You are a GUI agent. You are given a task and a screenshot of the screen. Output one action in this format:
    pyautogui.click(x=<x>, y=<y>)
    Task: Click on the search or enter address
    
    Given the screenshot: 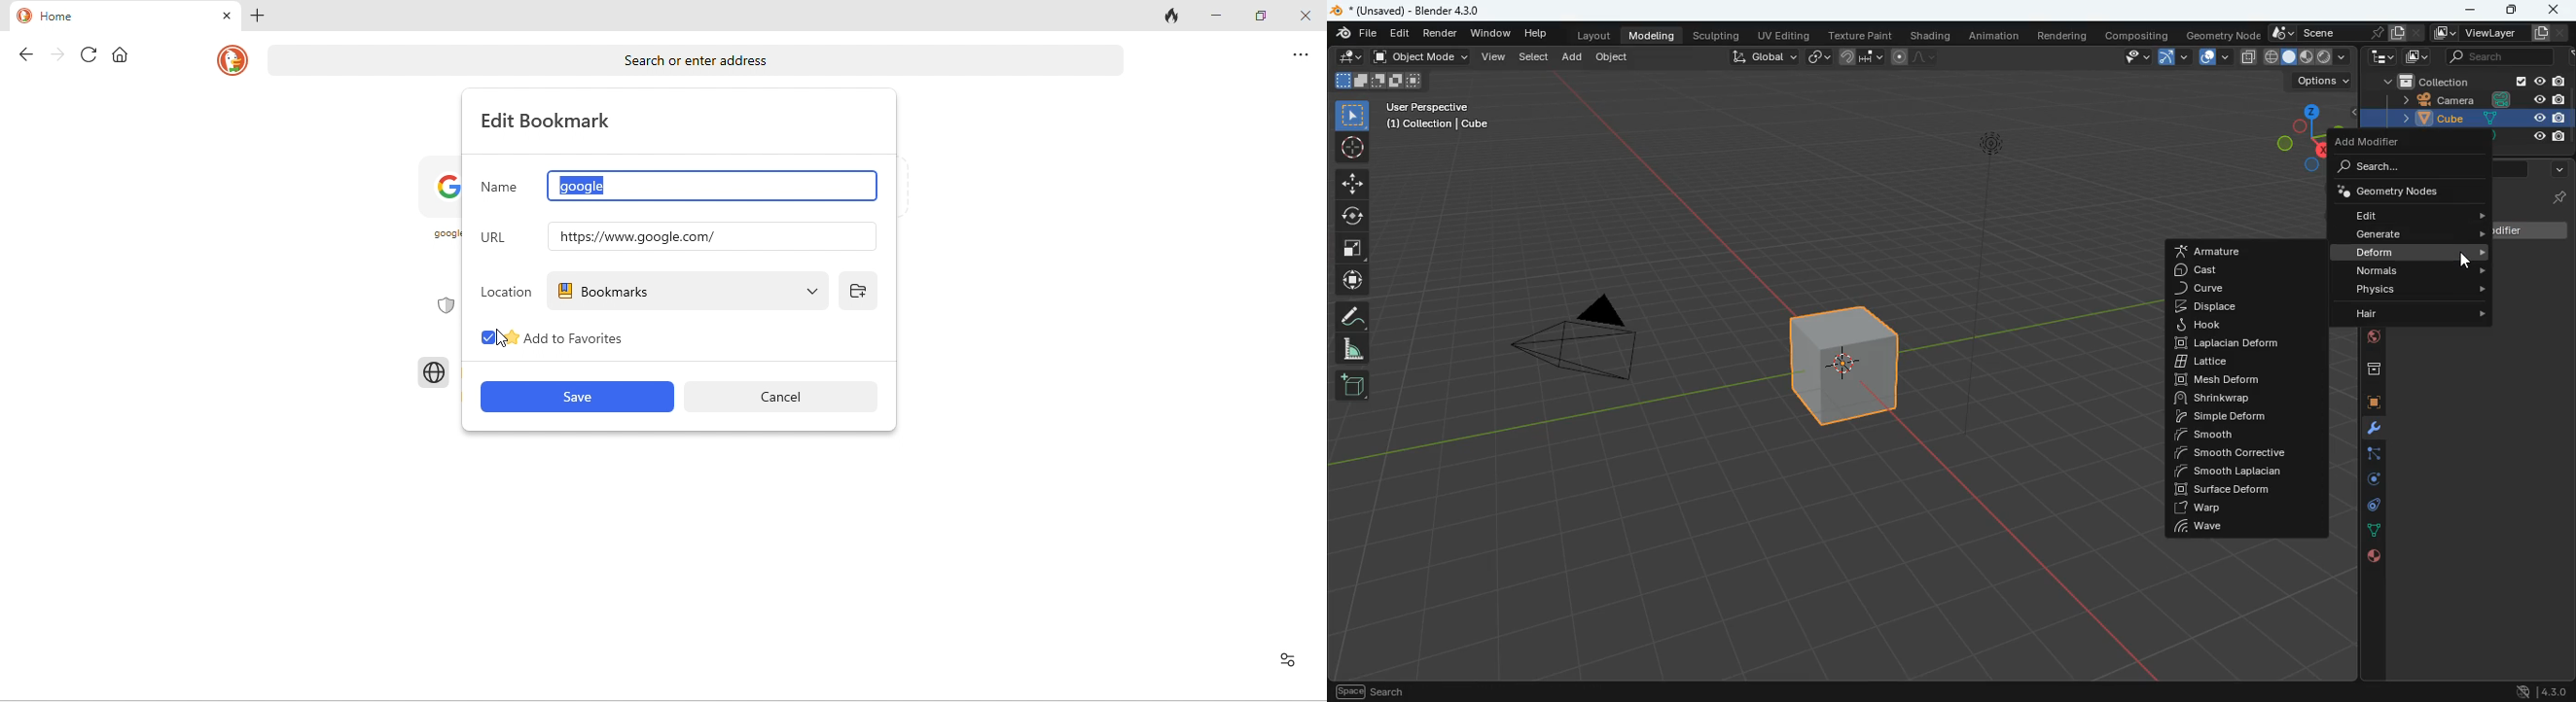 What is the action you would take?
    pyautogui.click(x=695, y=59)
    